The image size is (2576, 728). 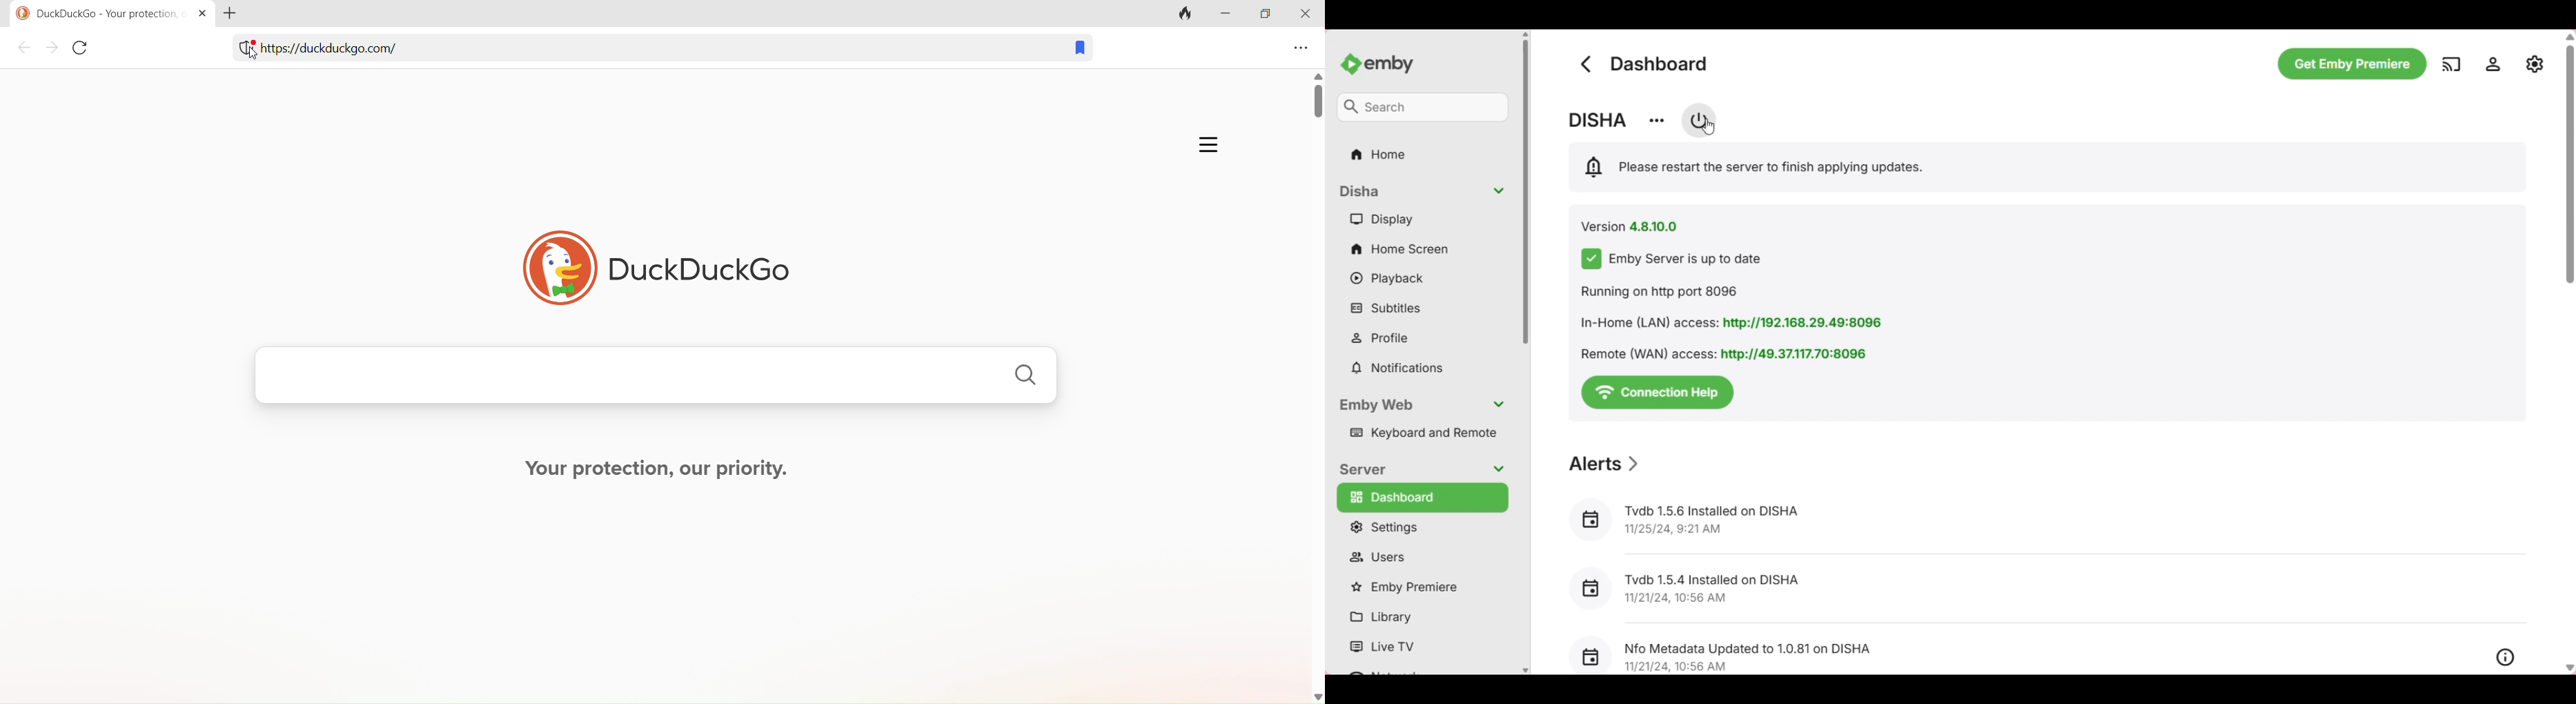 I want to click on new tab, so click(x=237, y=14).